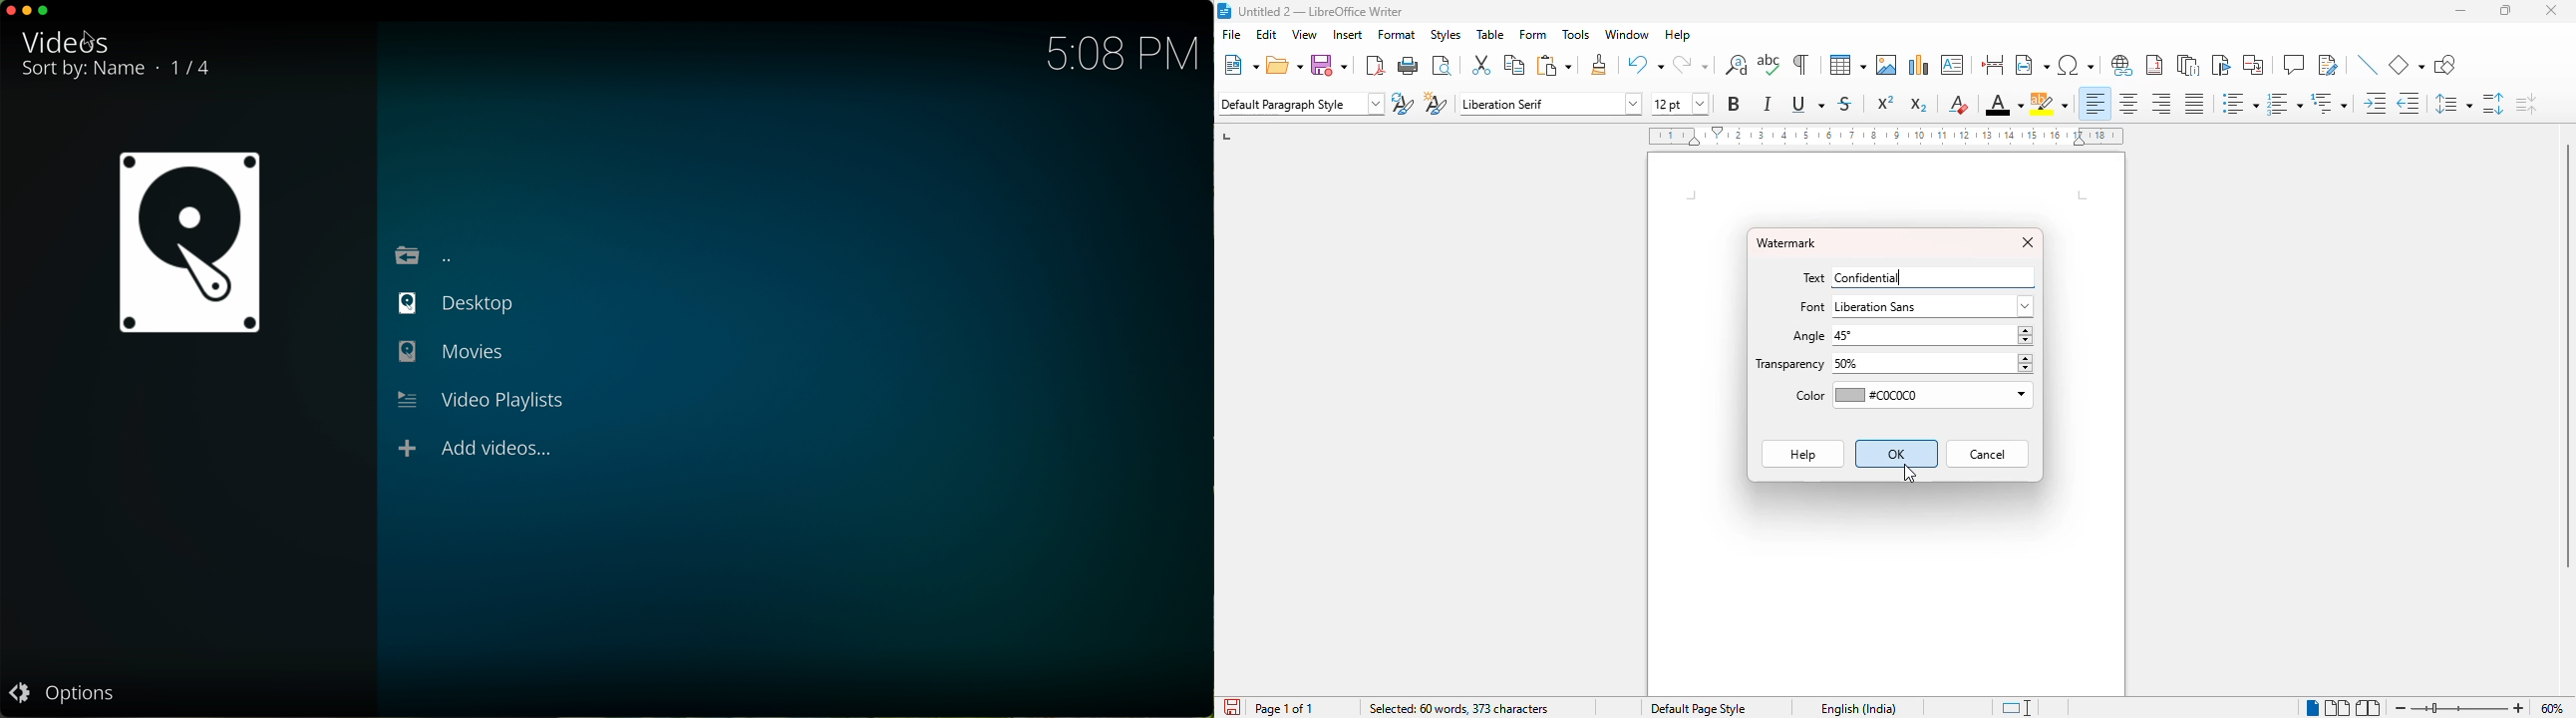 This screenshot has height=728, width=2576. Describe the element at coordinates (1328, 65) in the screenshot. I see `save` at that location.